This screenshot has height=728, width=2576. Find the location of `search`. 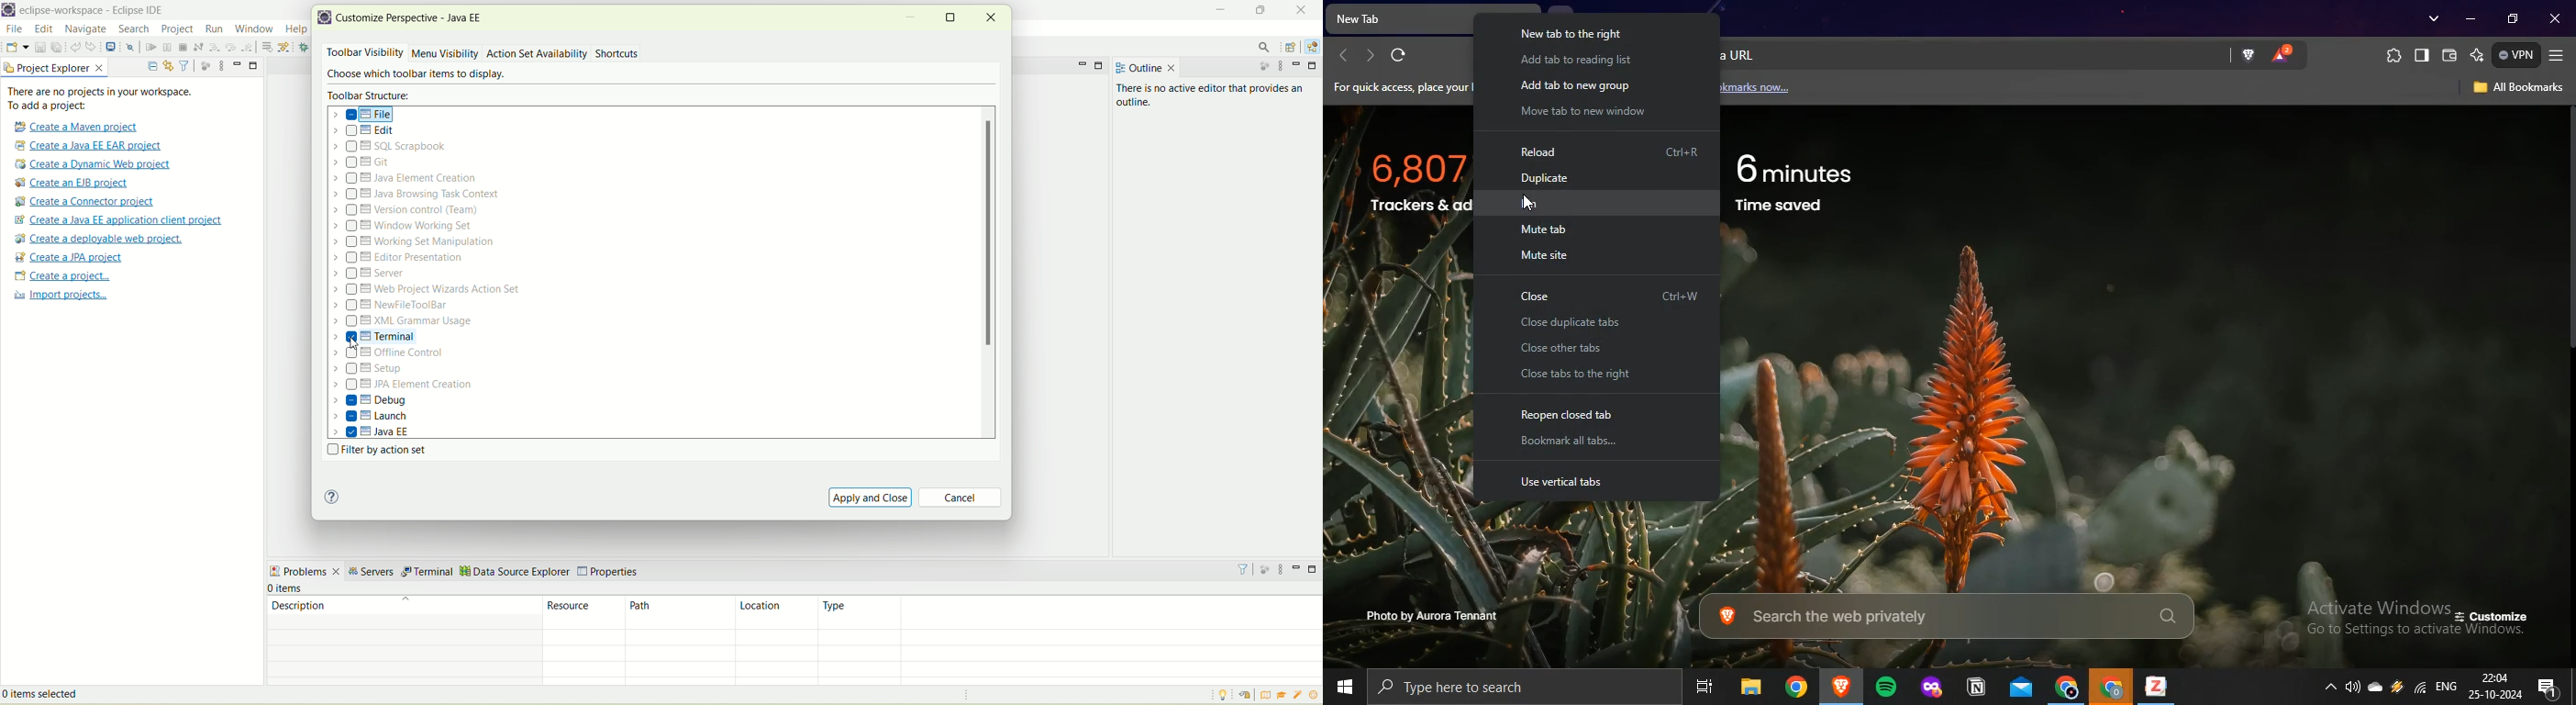

search is located at coordinates (131, 30).